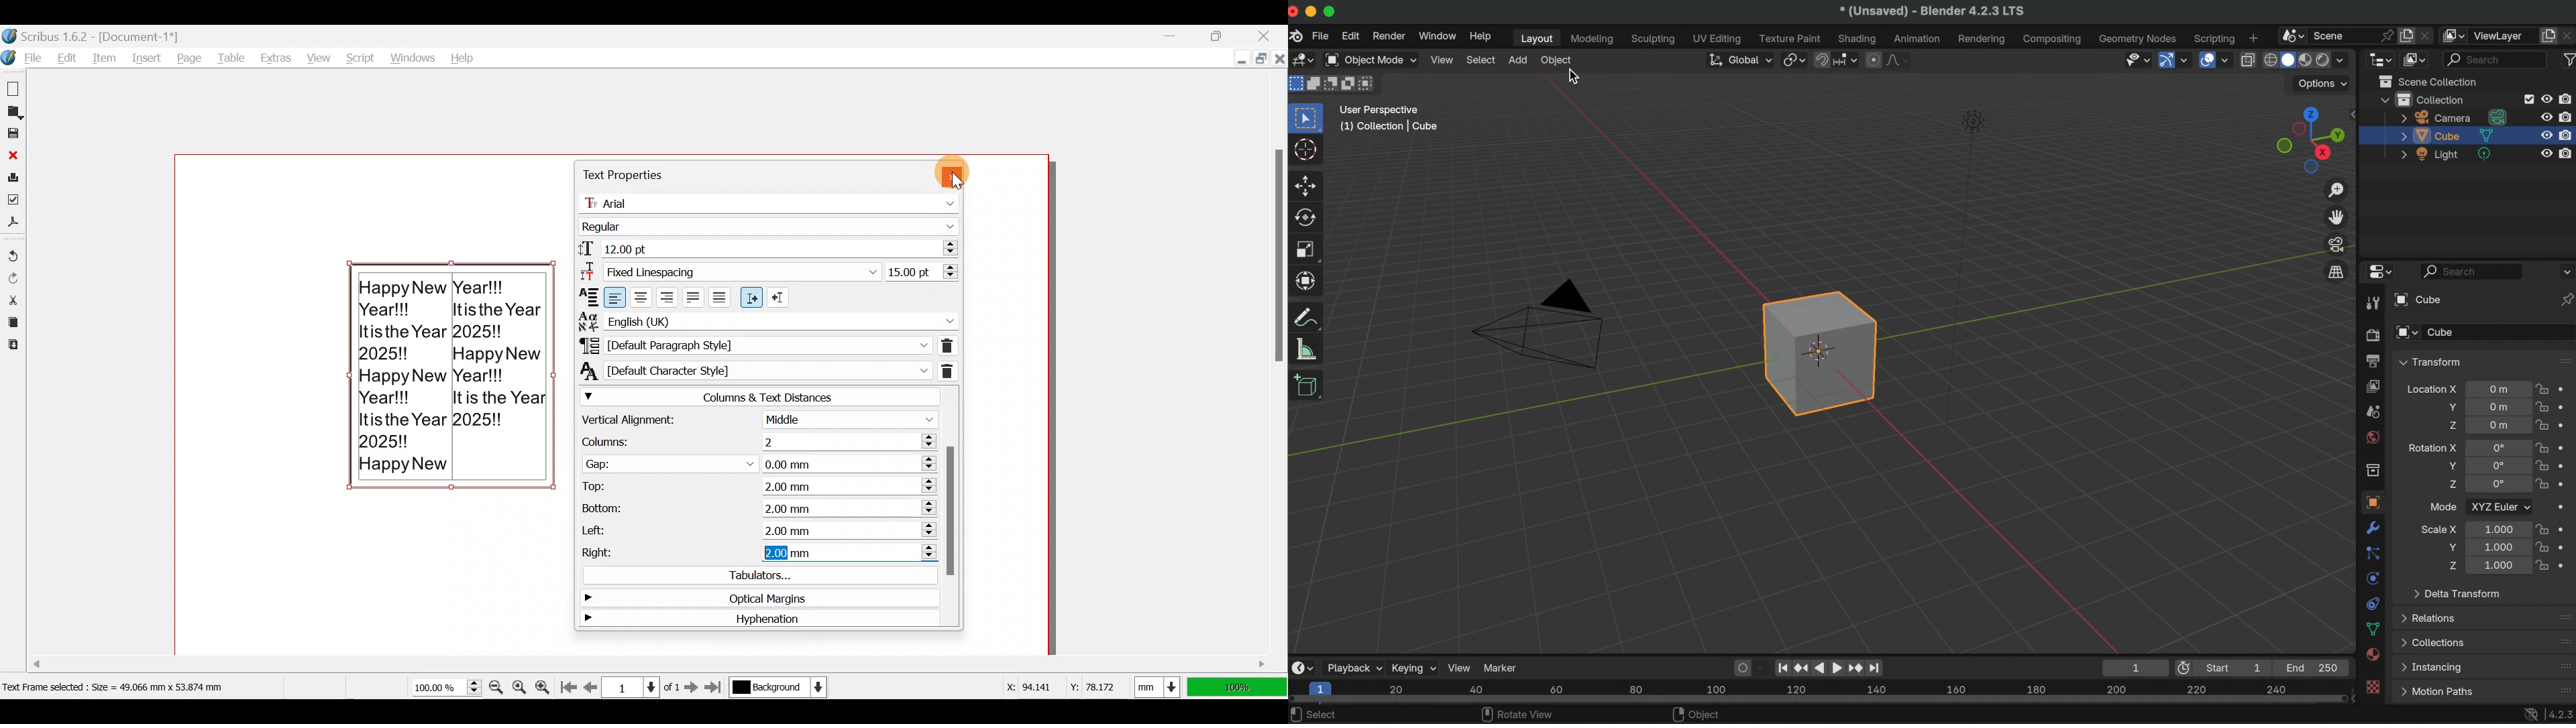  Describe the element at coordinates (1389, 126) in the screenshot. I see `(1) collection | cube` at that location.